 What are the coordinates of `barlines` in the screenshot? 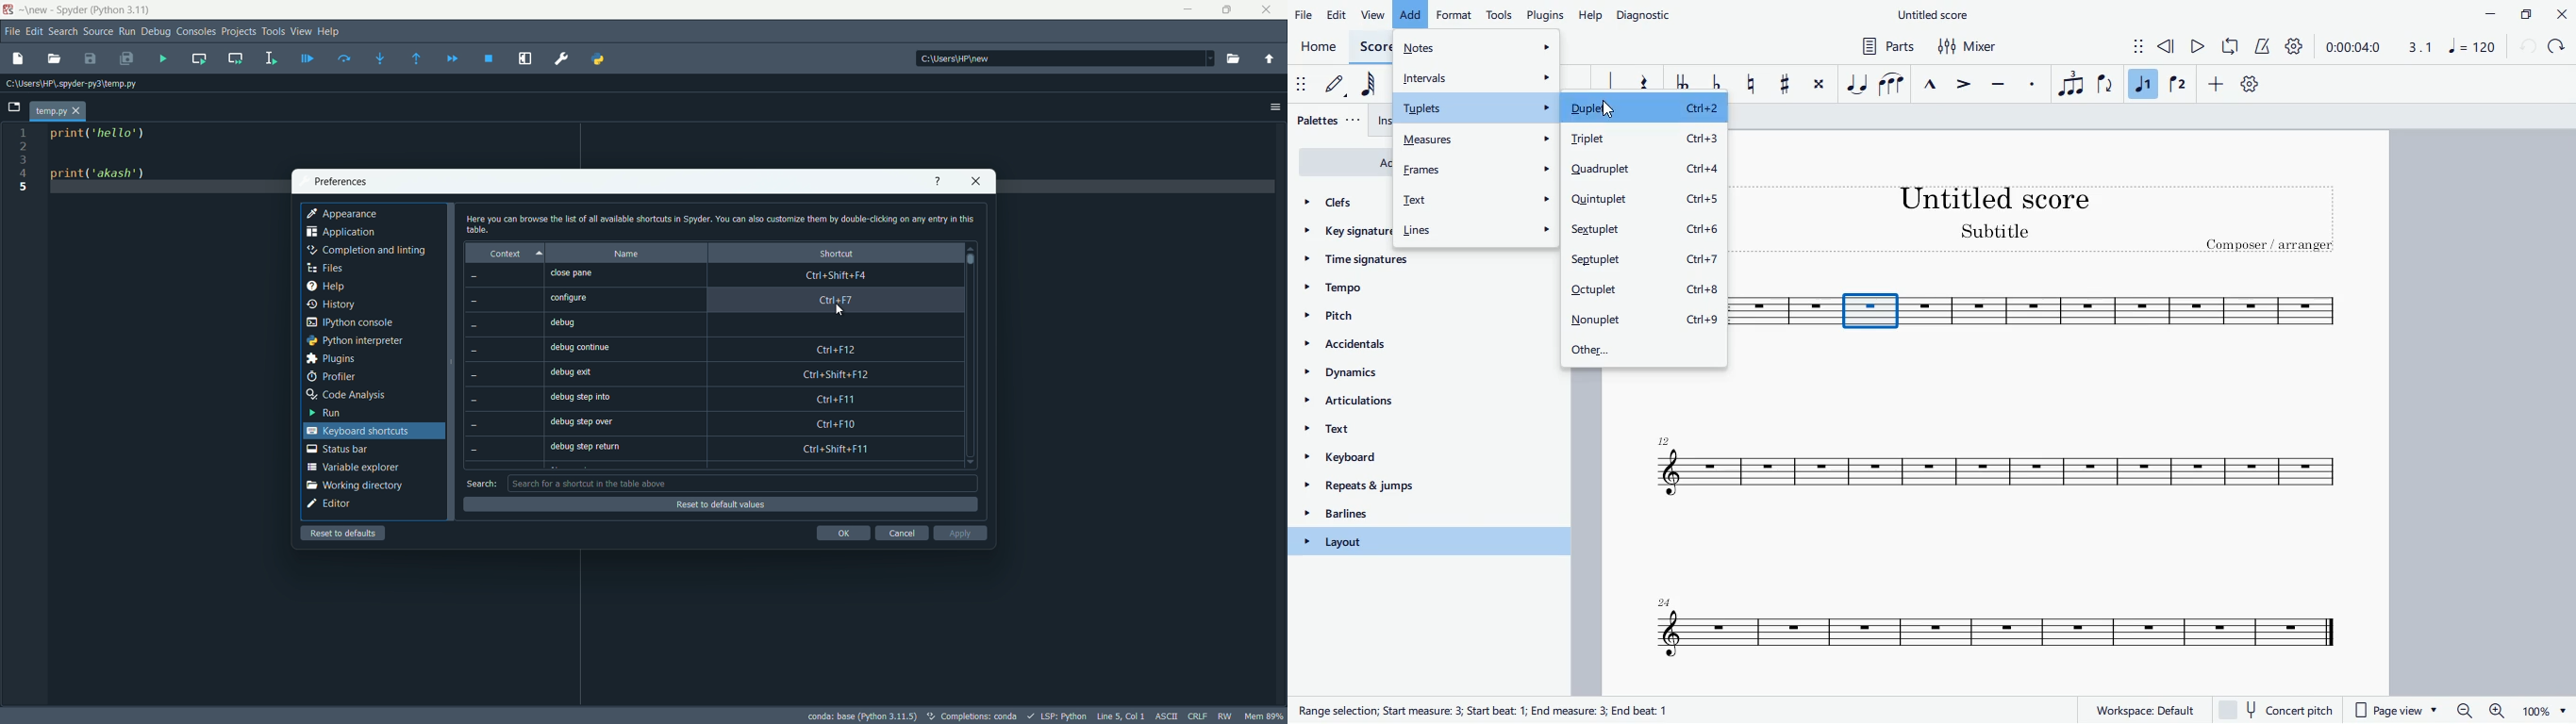 It's located at (1411, 516).